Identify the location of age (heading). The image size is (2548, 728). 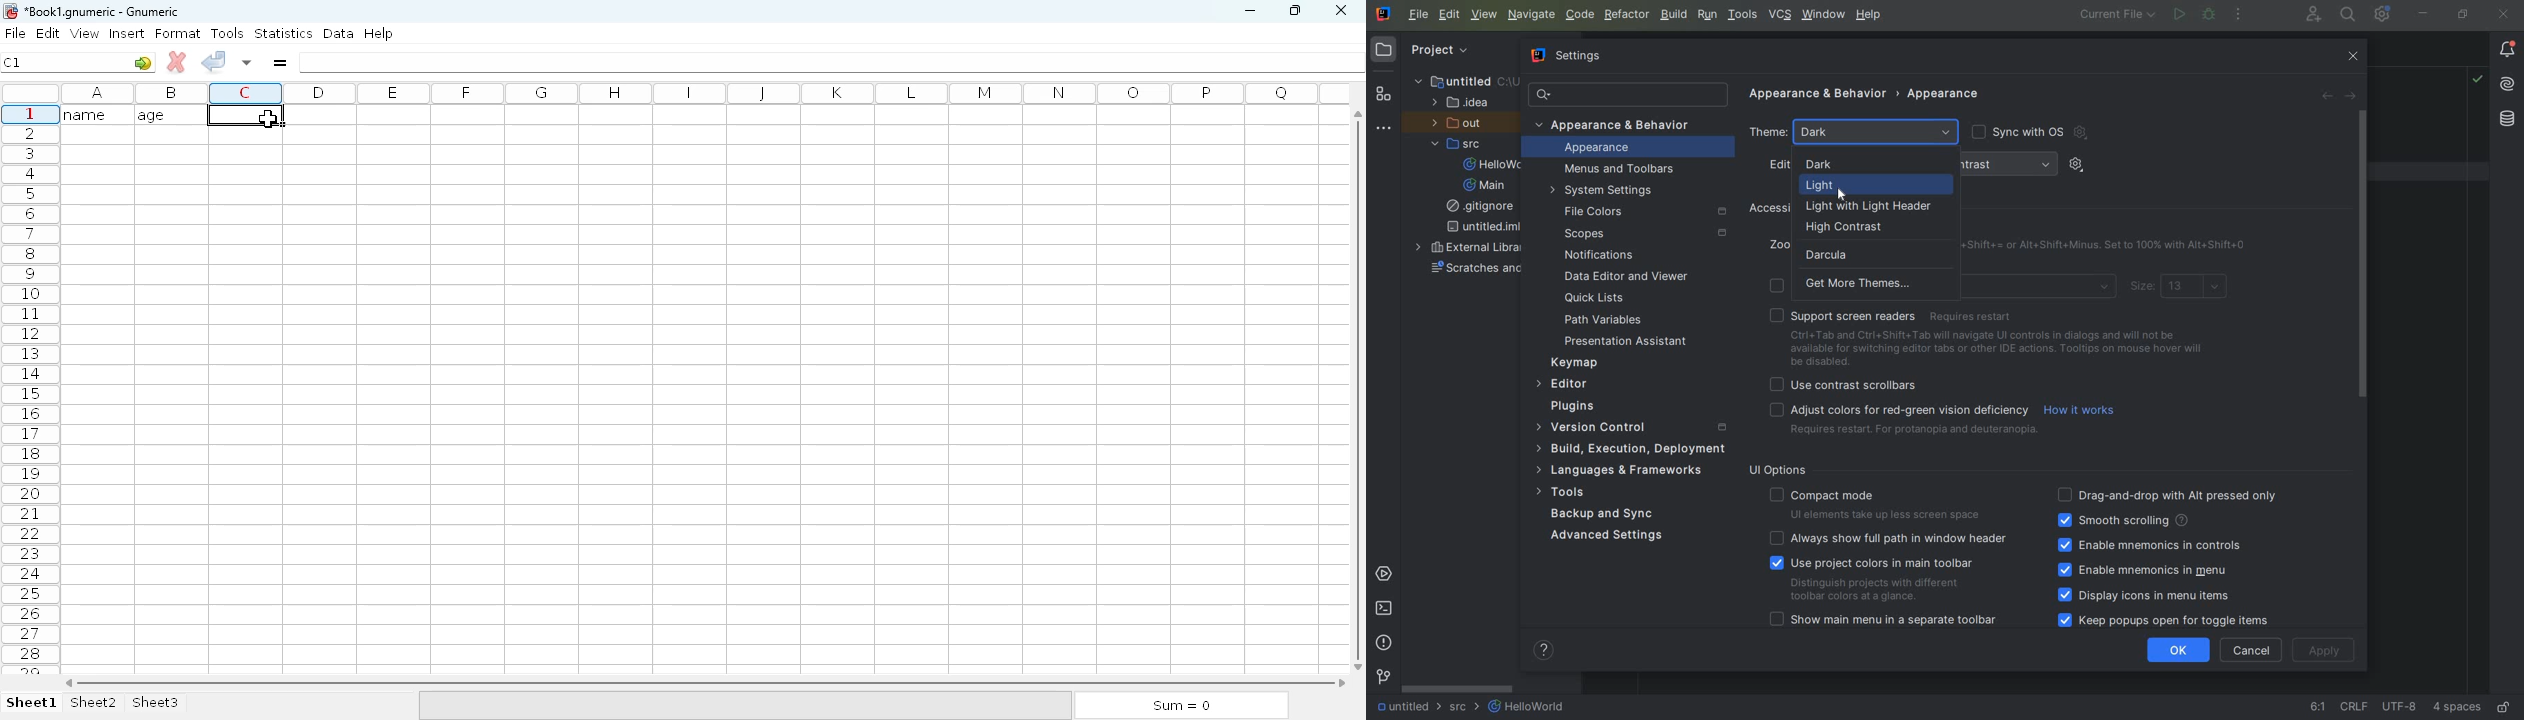
(165, 115).